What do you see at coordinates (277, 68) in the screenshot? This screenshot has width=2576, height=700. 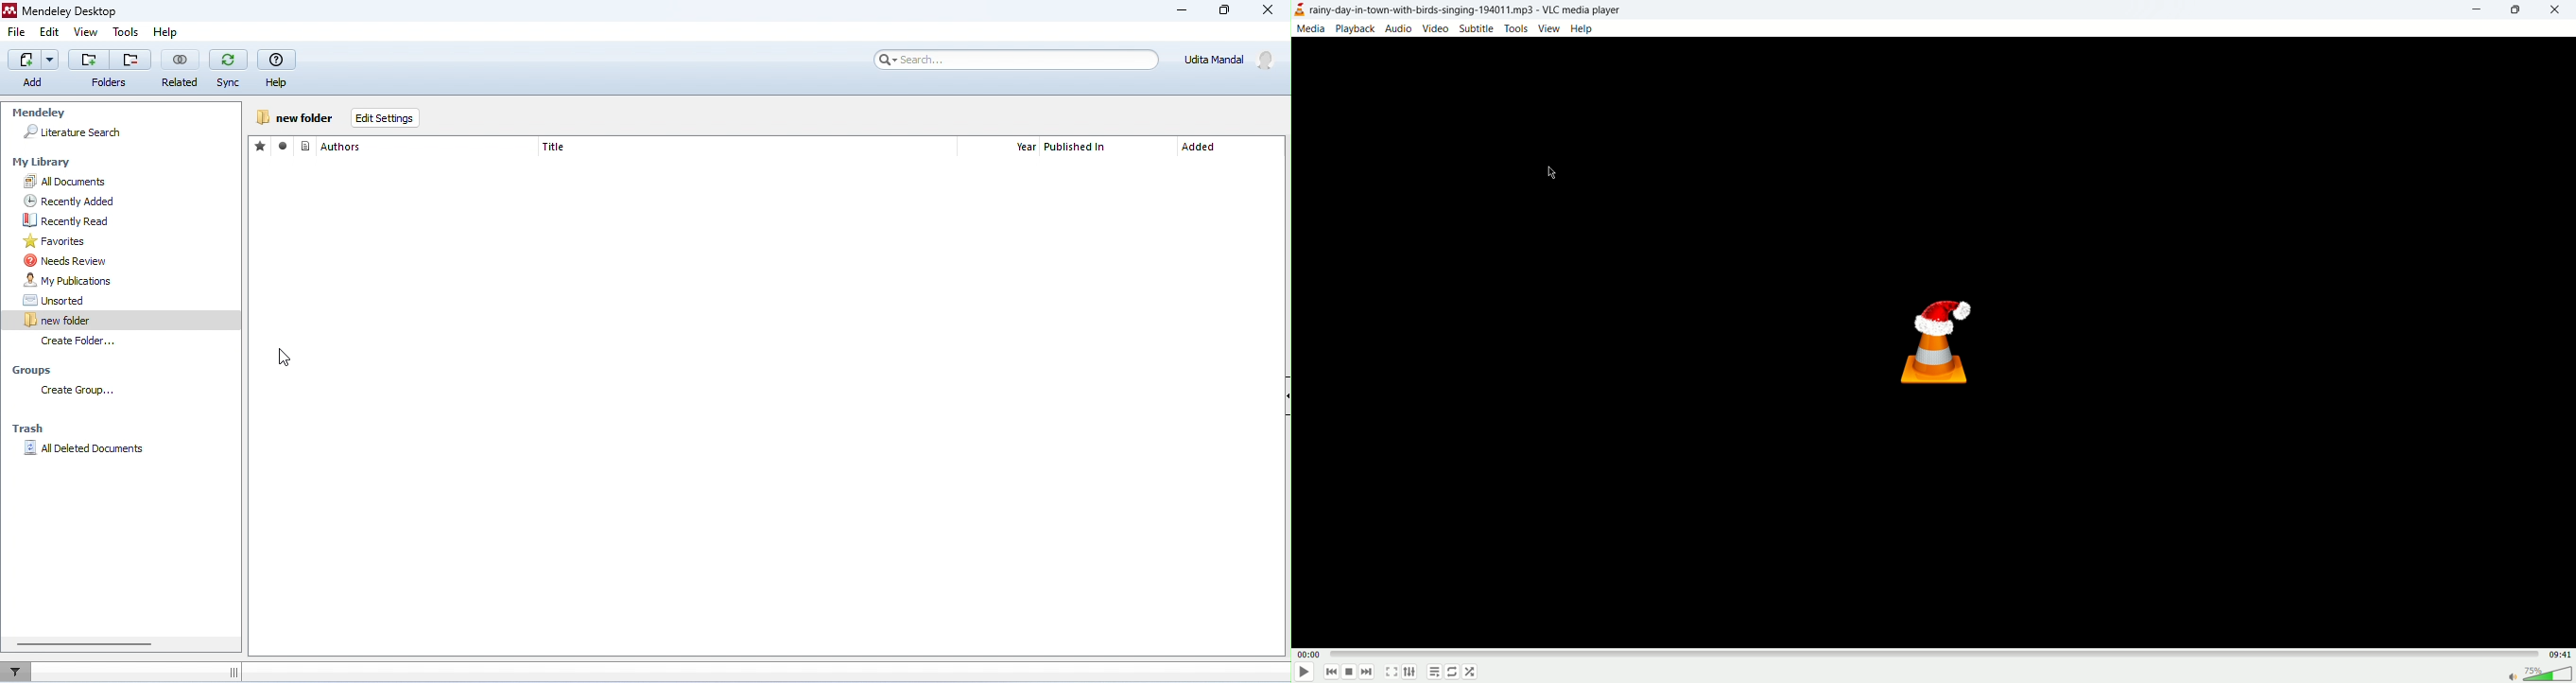 I see `help` at bounding box center [277, 68].